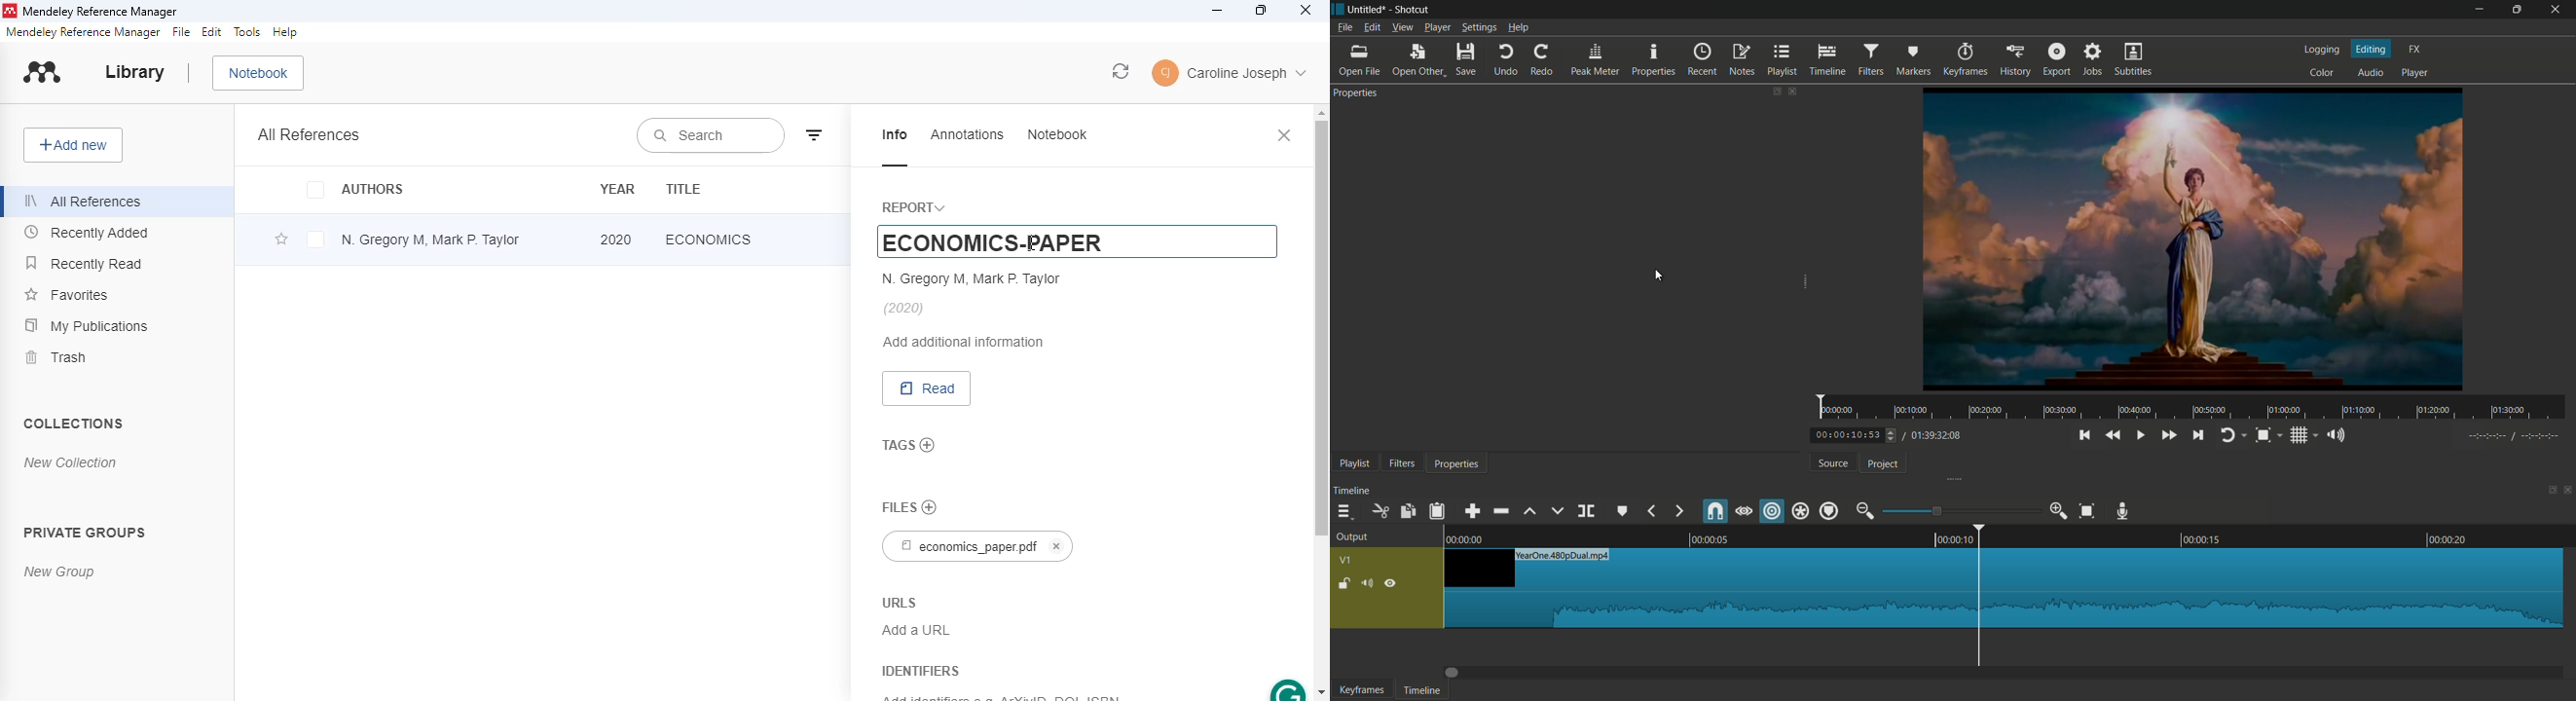  I want to click on create or edit marker, so click(1623, 511).